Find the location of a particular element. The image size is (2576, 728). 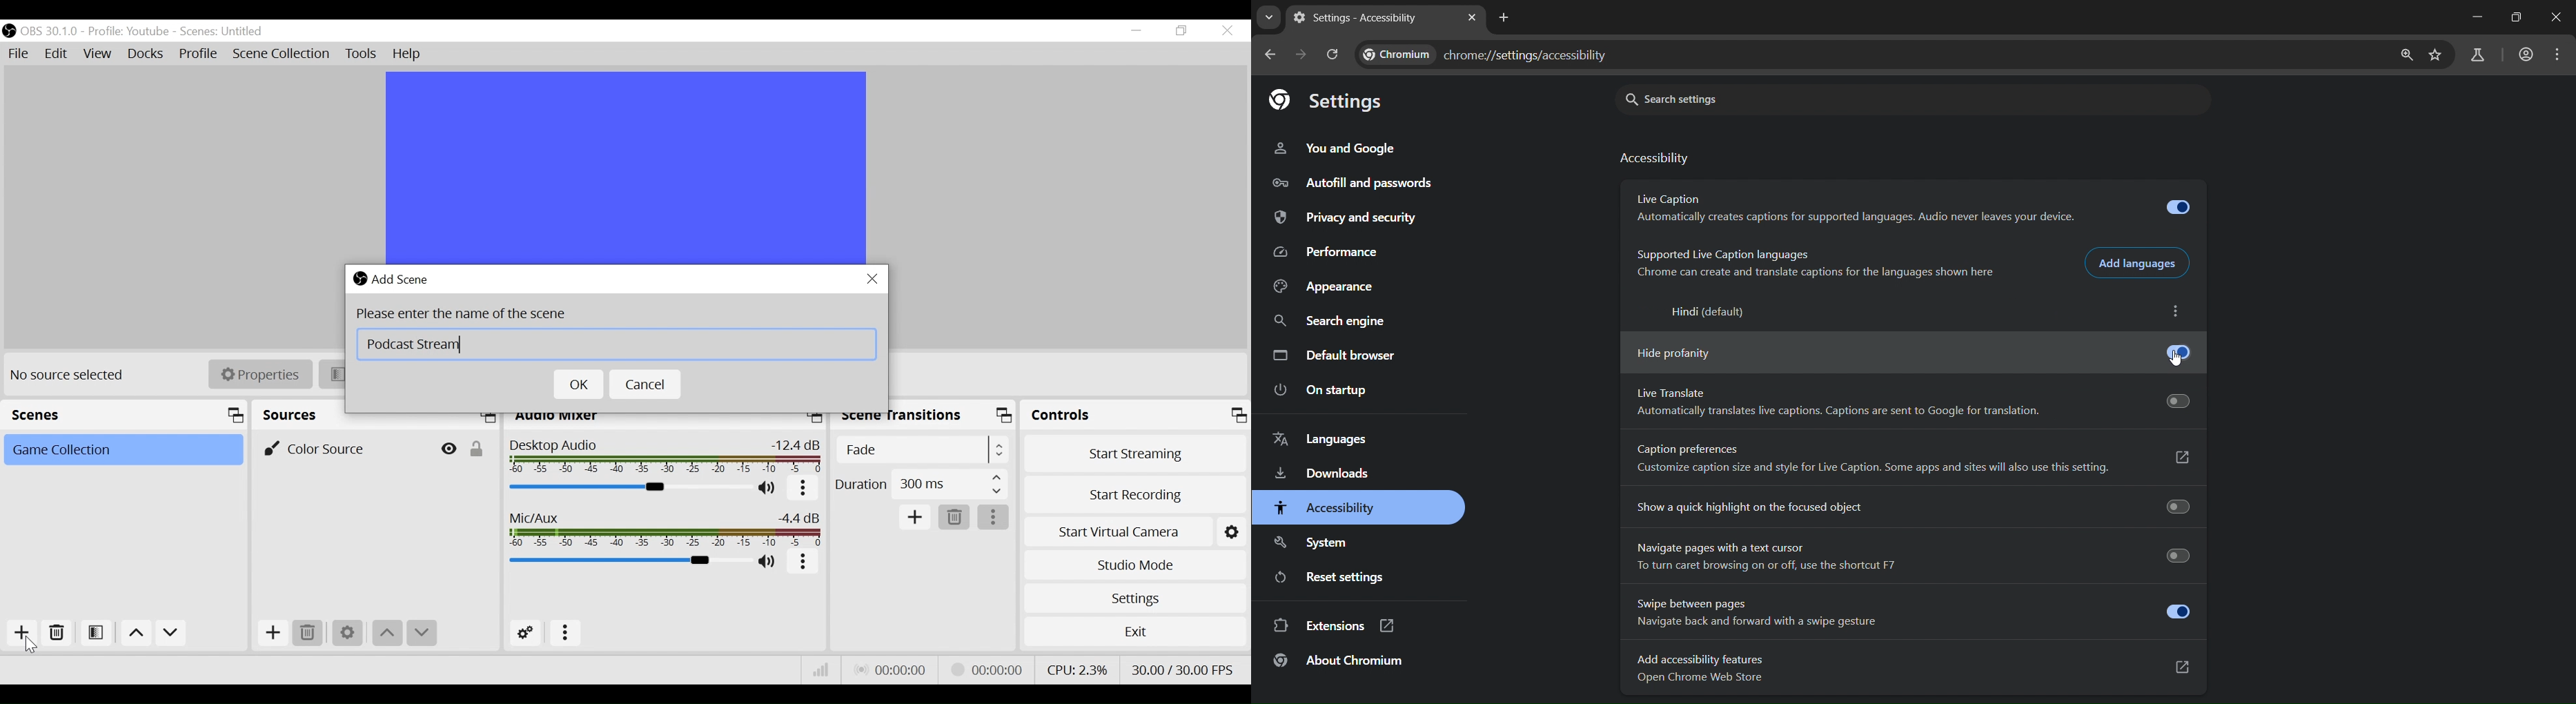

Tools is located at coordinates (361, 54).